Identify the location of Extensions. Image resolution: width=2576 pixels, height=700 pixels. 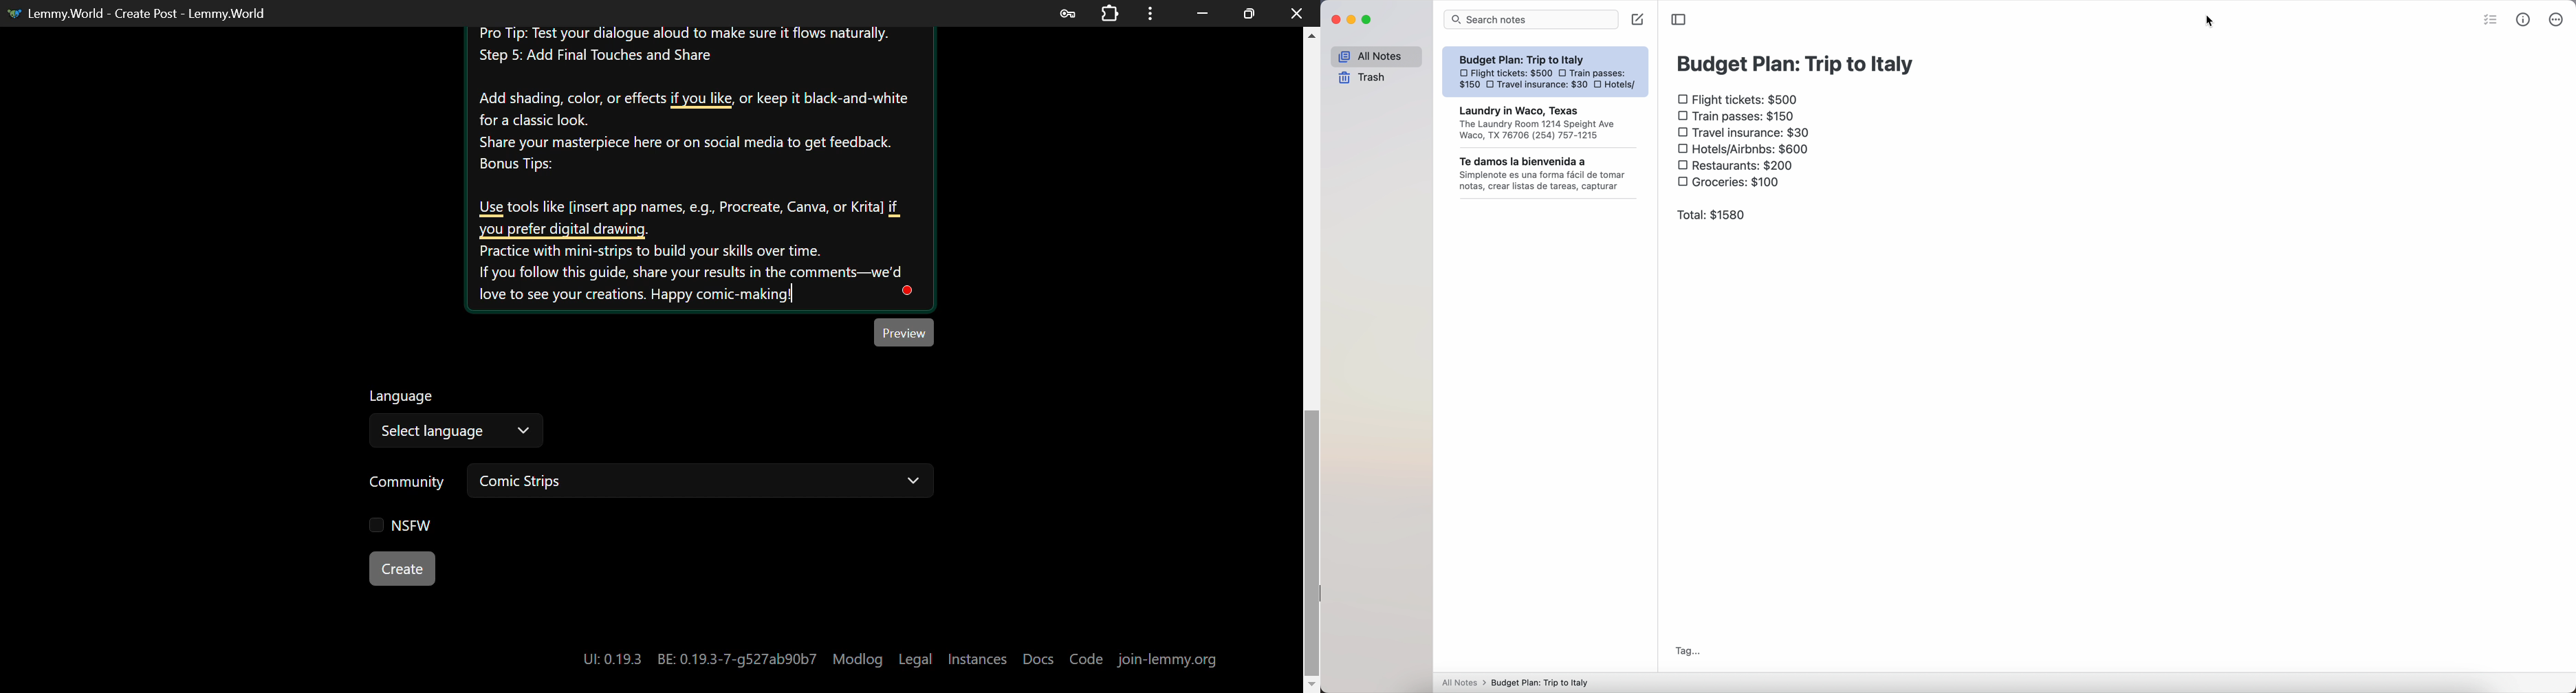
(1113, 12).